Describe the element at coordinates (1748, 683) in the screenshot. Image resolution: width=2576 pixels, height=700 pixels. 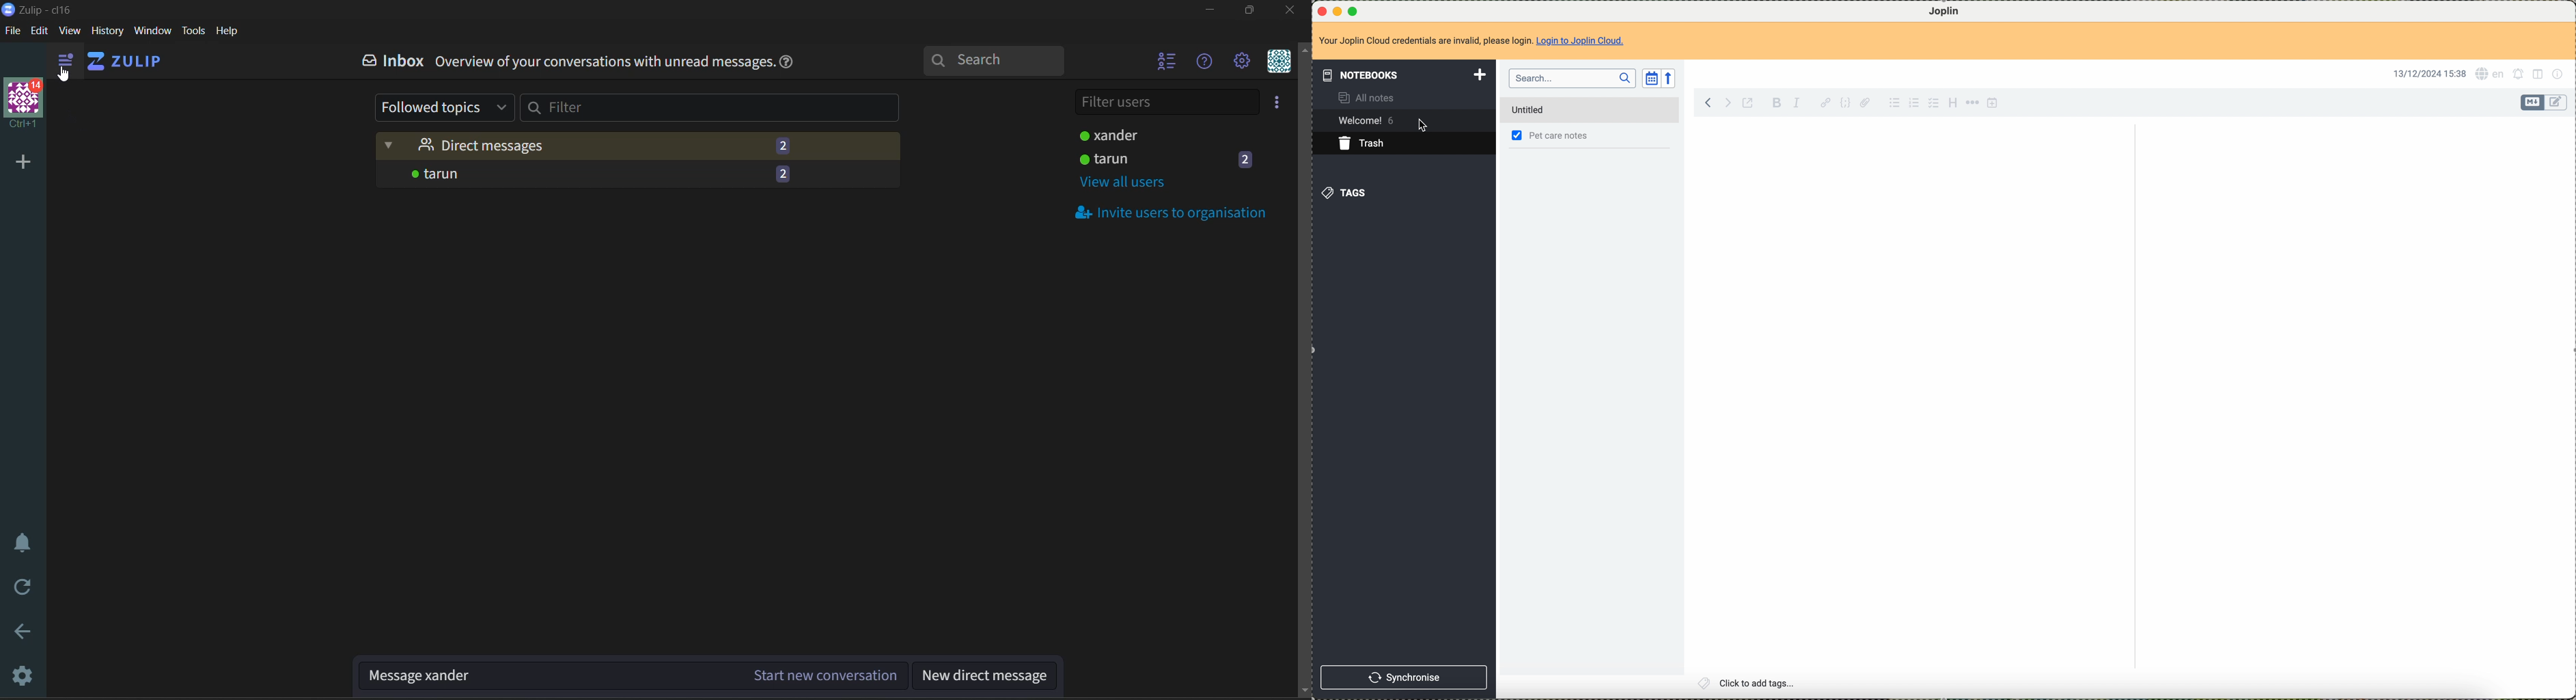
I see `click to add tags` at that location.